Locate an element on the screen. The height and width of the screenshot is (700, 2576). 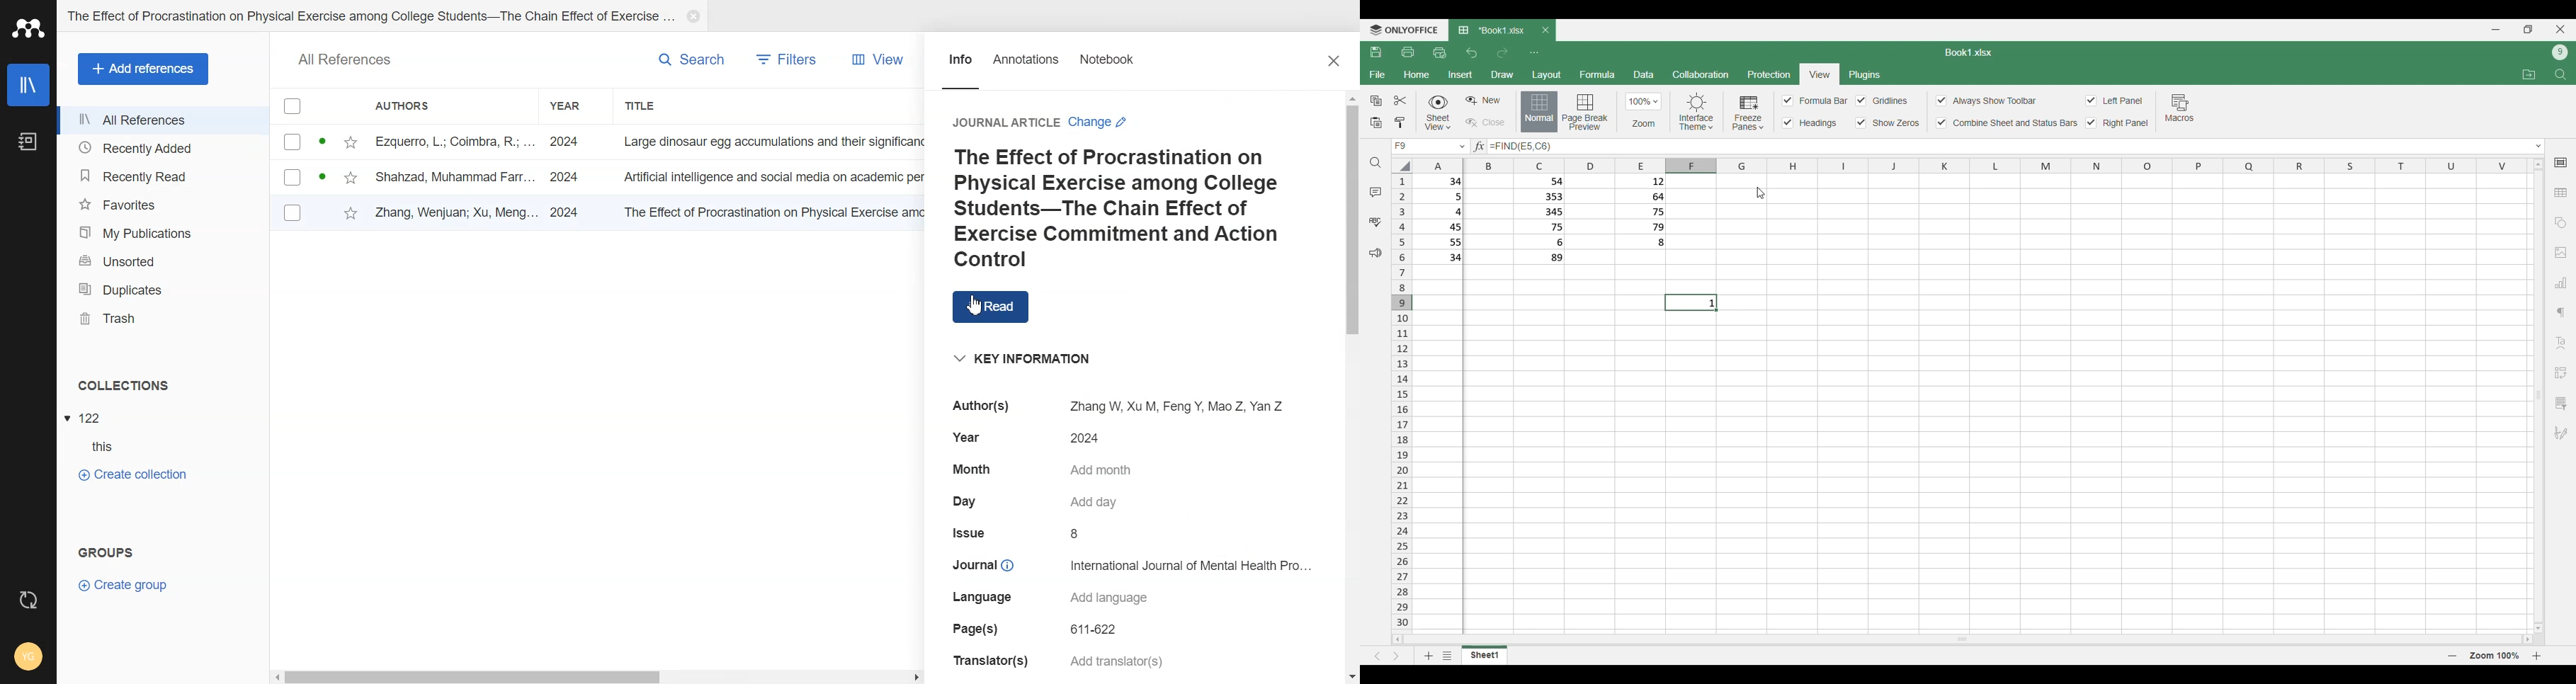
Author(s) Zhang W, Xu M, Feng Y, Mao Z, Yan Z is located at coordinates (1111, 406).